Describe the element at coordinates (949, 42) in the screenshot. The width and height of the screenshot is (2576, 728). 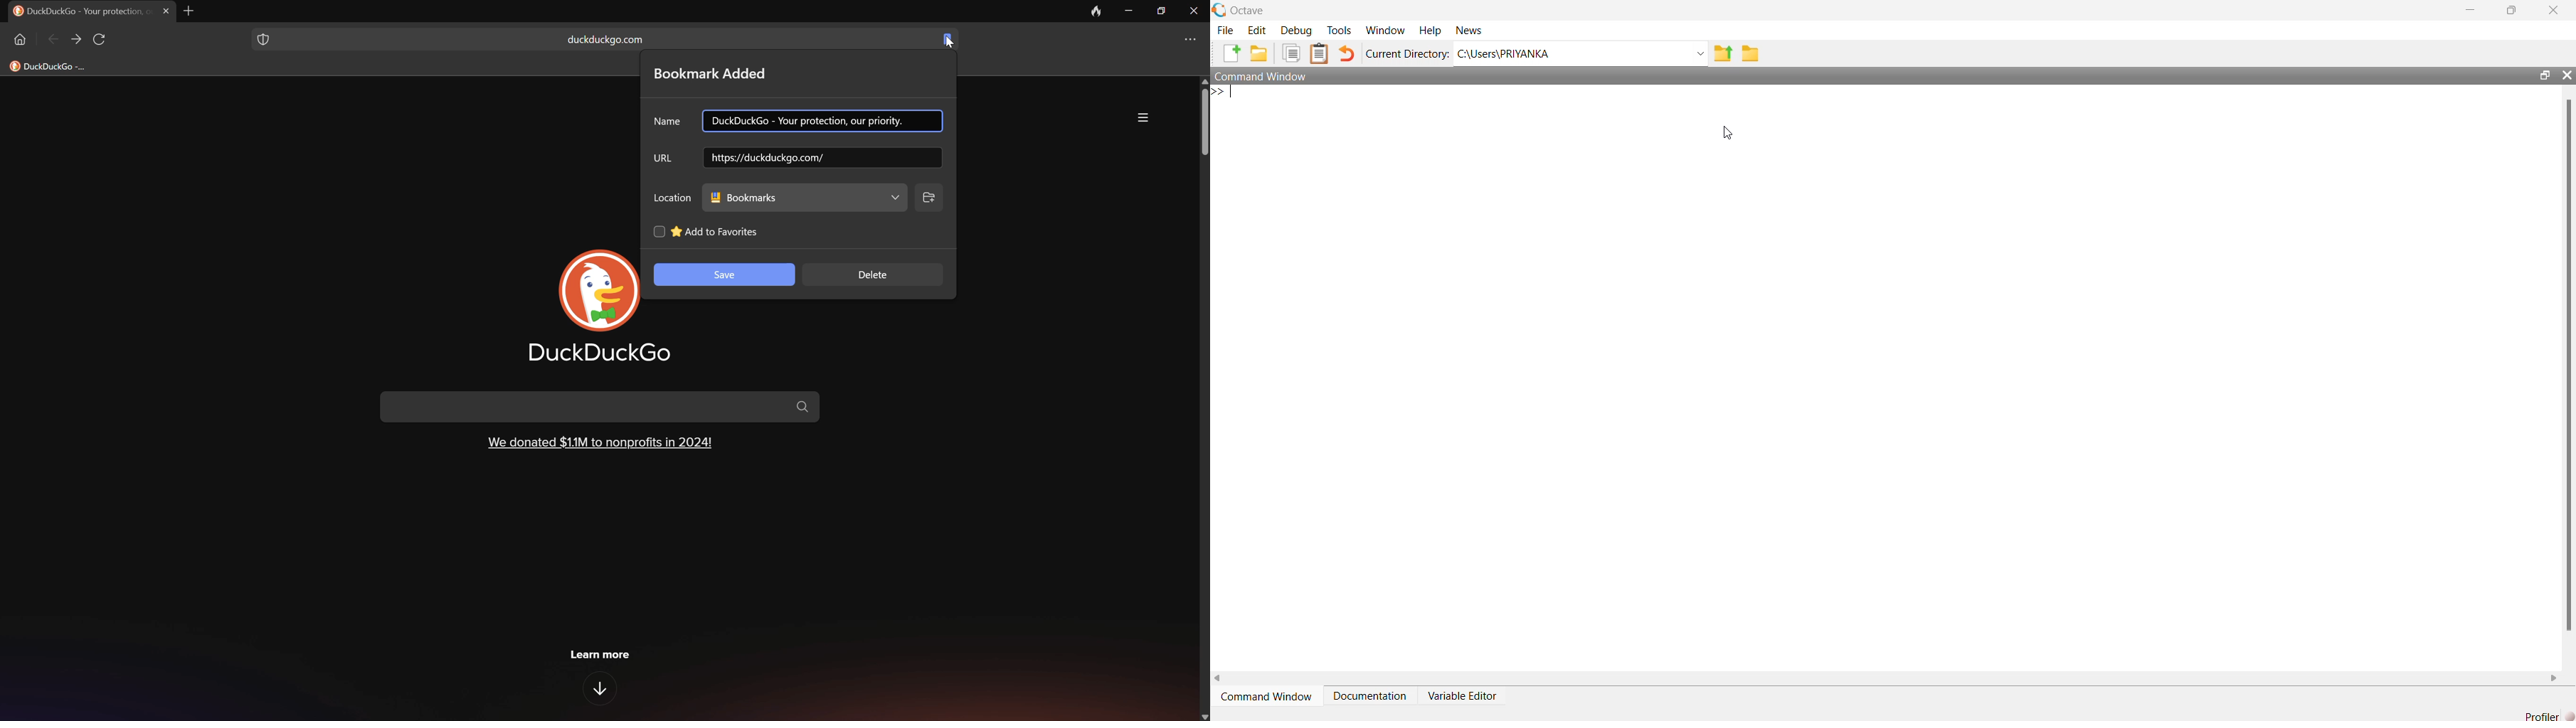
I see `Cursor` at that location.